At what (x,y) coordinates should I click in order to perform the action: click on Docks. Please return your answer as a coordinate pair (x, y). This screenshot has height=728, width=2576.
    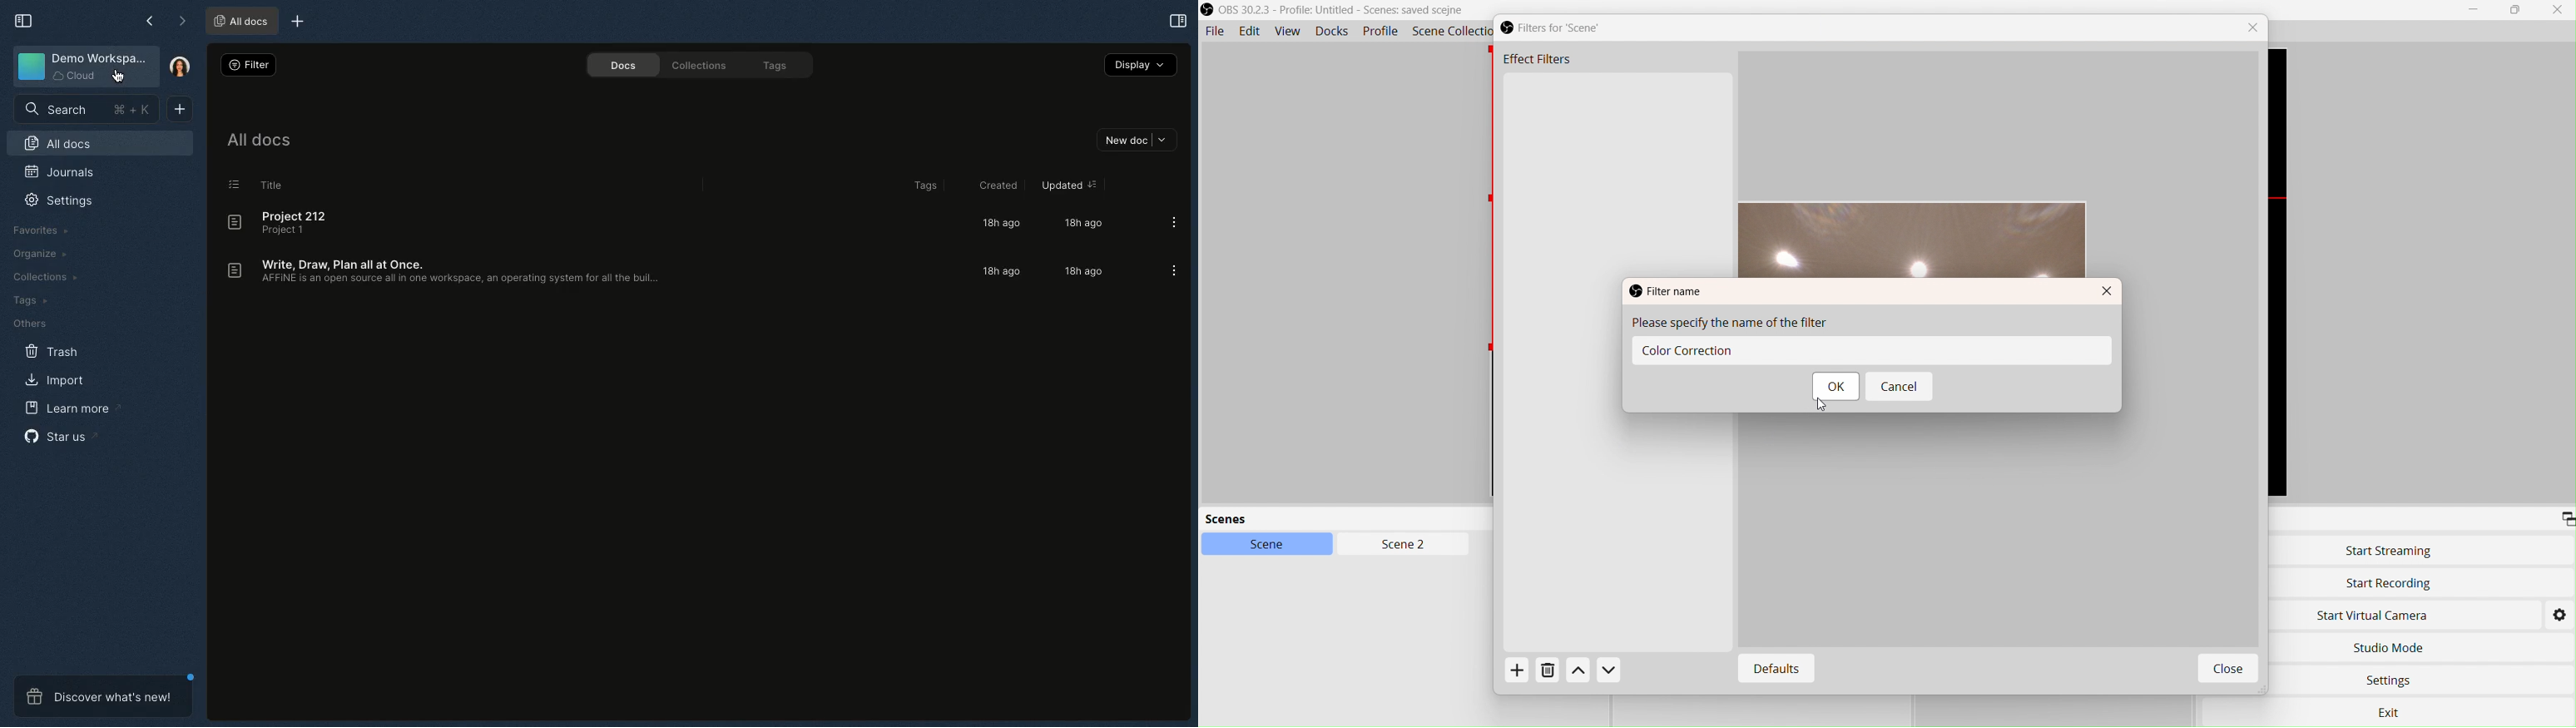
    Looking at the image, I should click on (1336, 32).